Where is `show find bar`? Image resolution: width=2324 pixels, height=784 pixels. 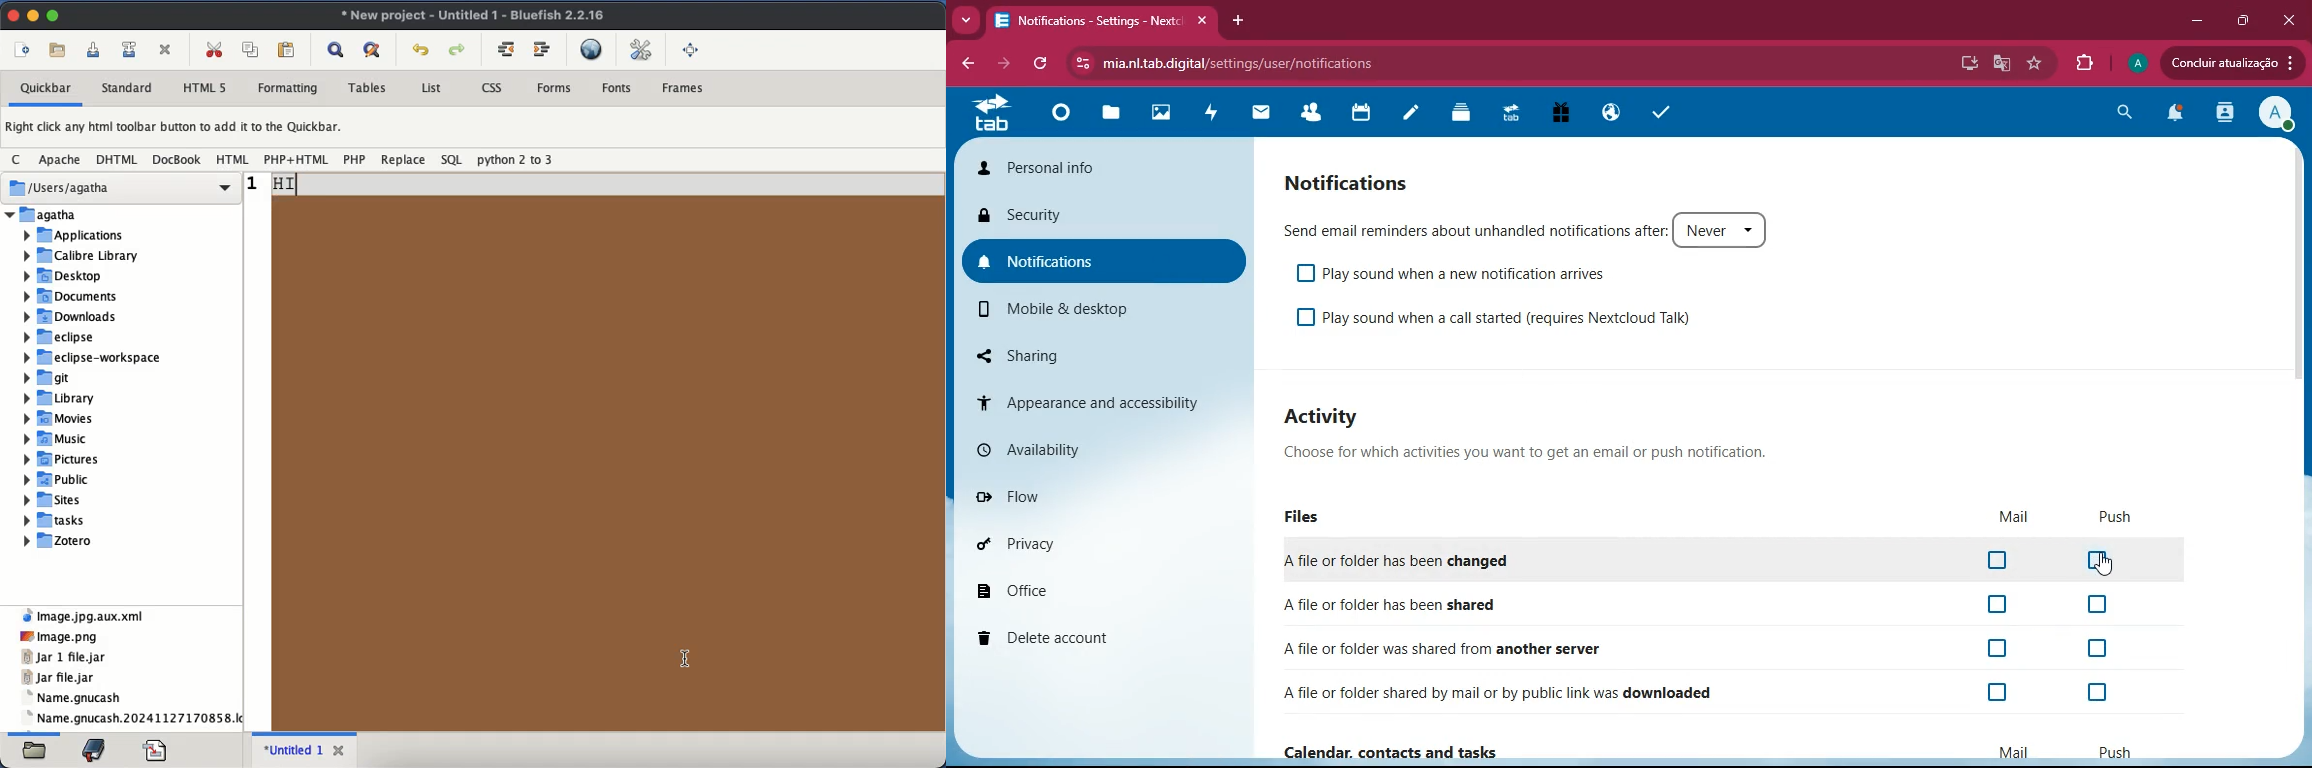
show find bar is located at coordinates (337, 50).